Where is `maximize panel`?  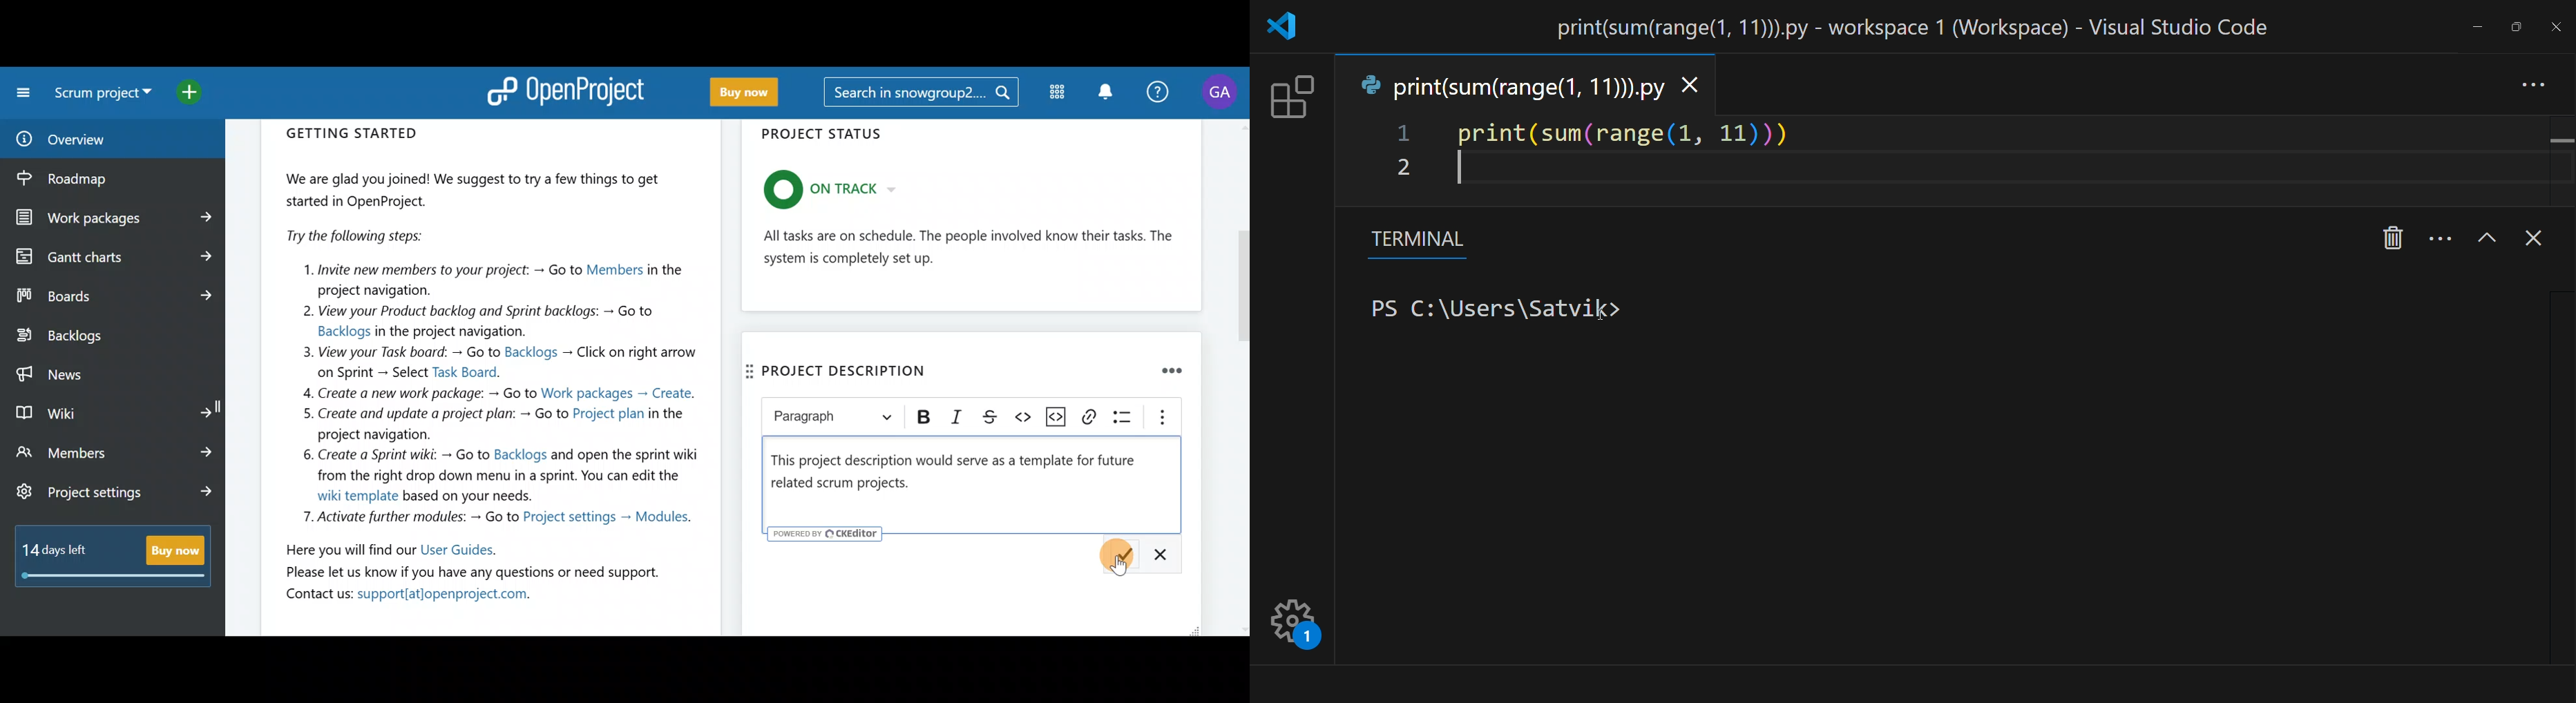 maximize panel is located at coordinates (2488, 237).